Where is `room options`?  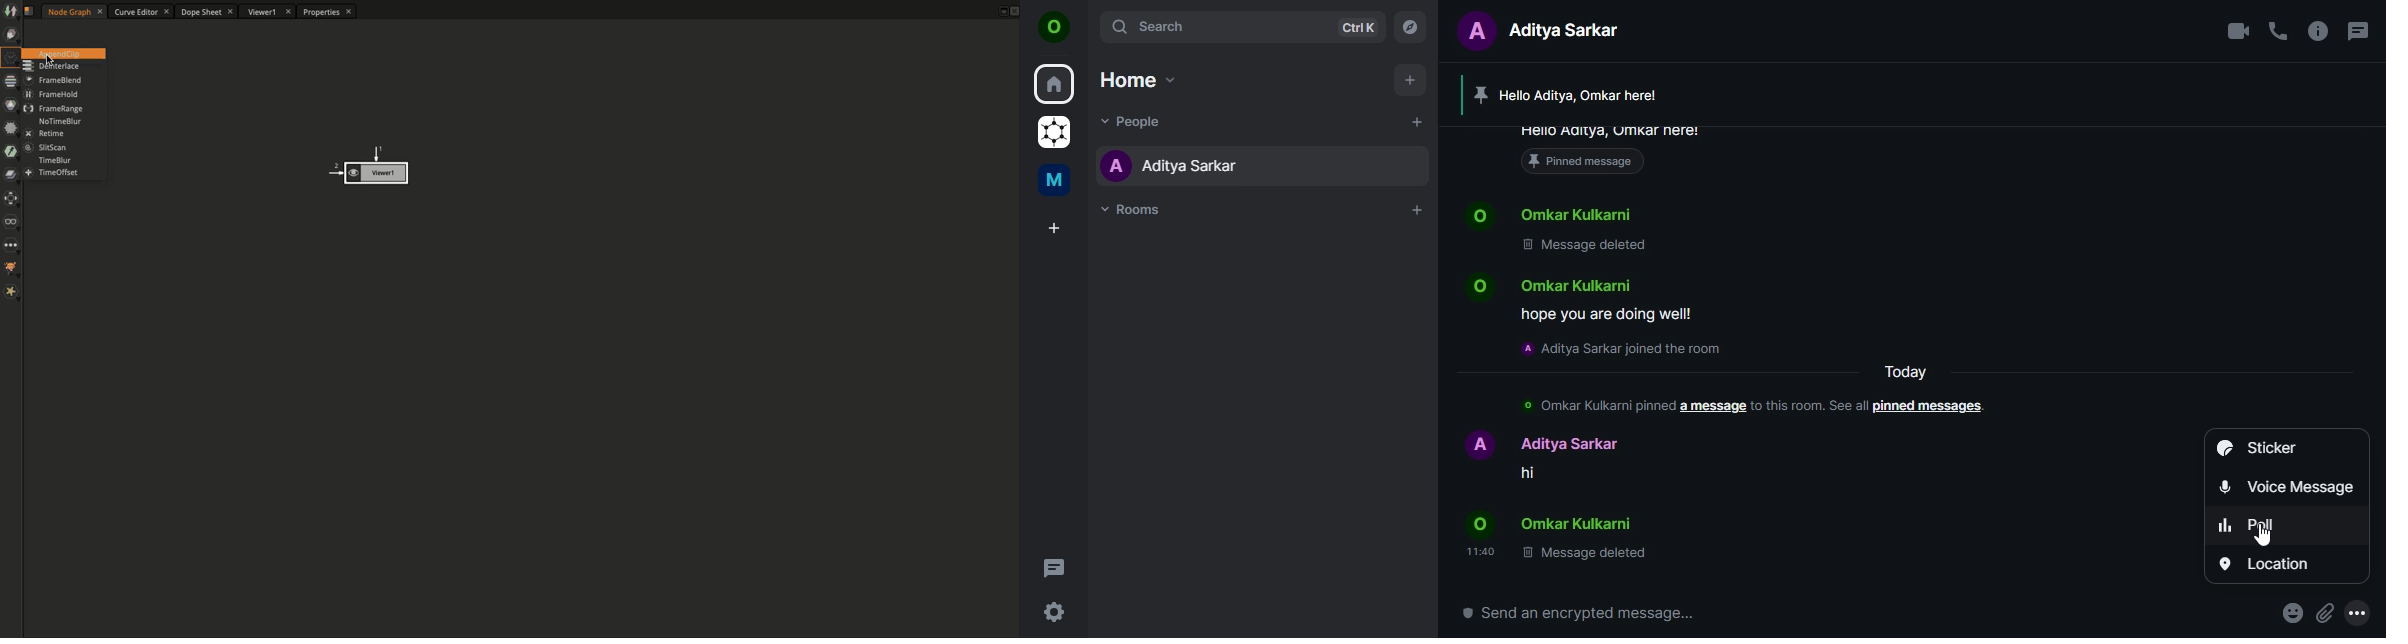 room options is located at coordinates (2319, 33).